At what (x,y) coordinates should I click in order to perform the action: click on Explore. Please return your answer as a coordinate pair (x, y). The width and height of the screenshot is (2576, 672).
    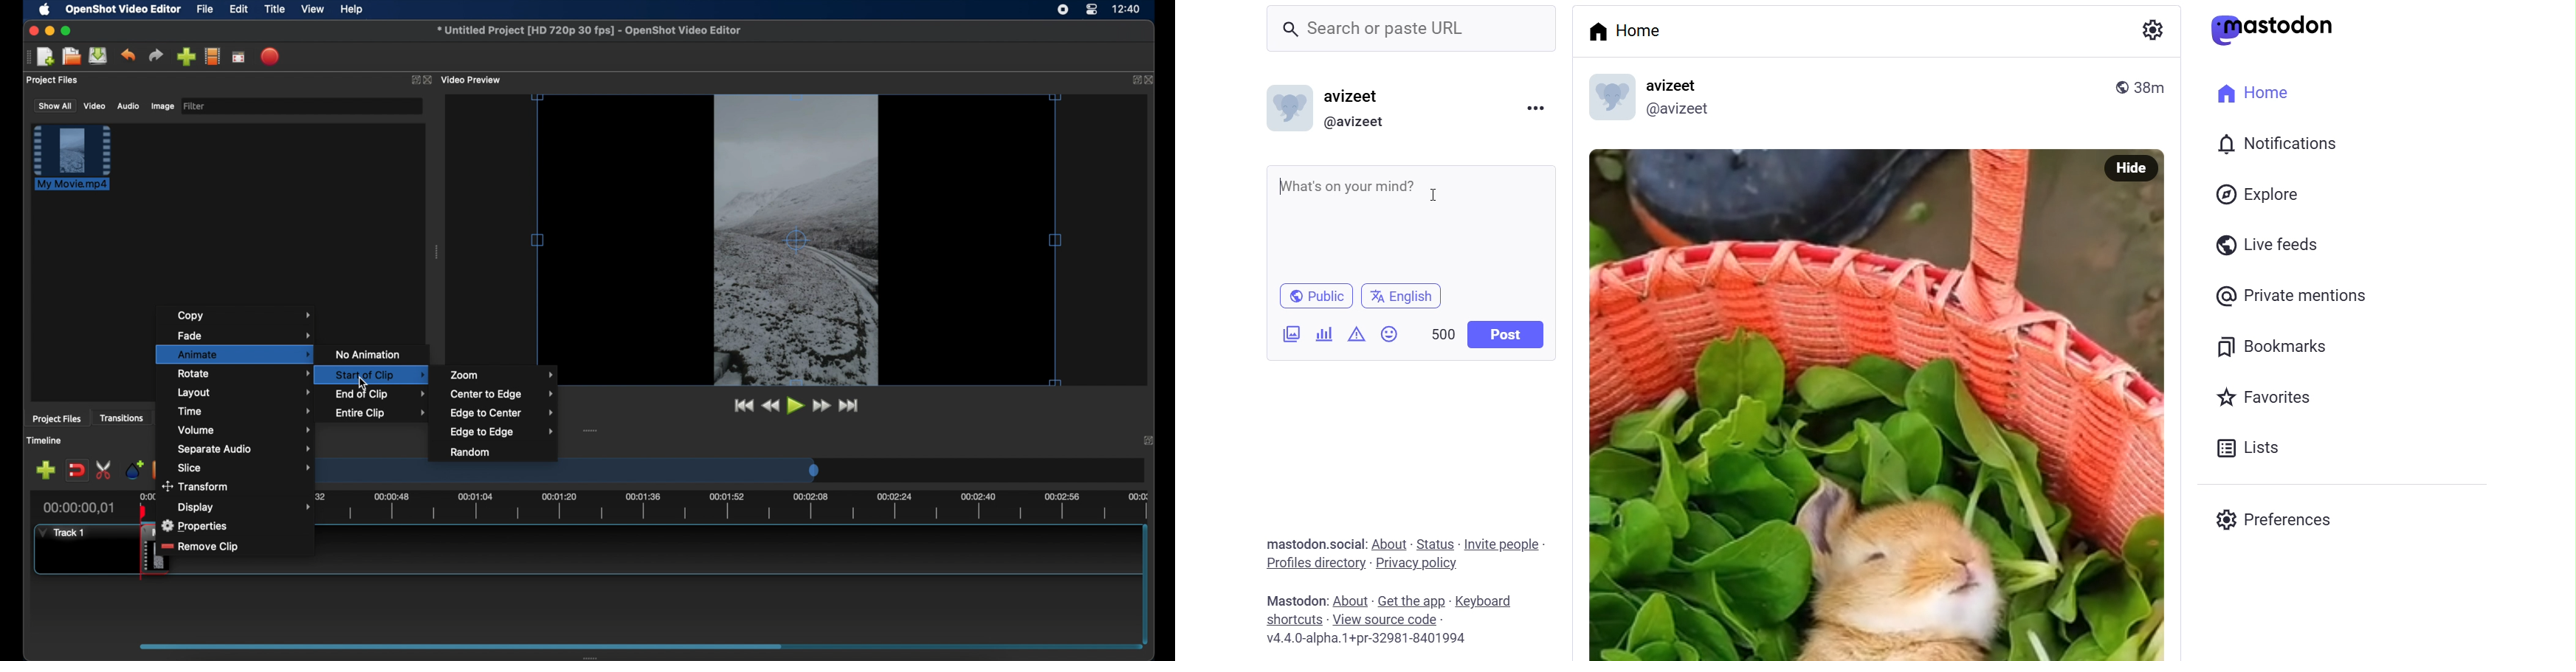
    Looking at the image, I should click on (2261, 195).